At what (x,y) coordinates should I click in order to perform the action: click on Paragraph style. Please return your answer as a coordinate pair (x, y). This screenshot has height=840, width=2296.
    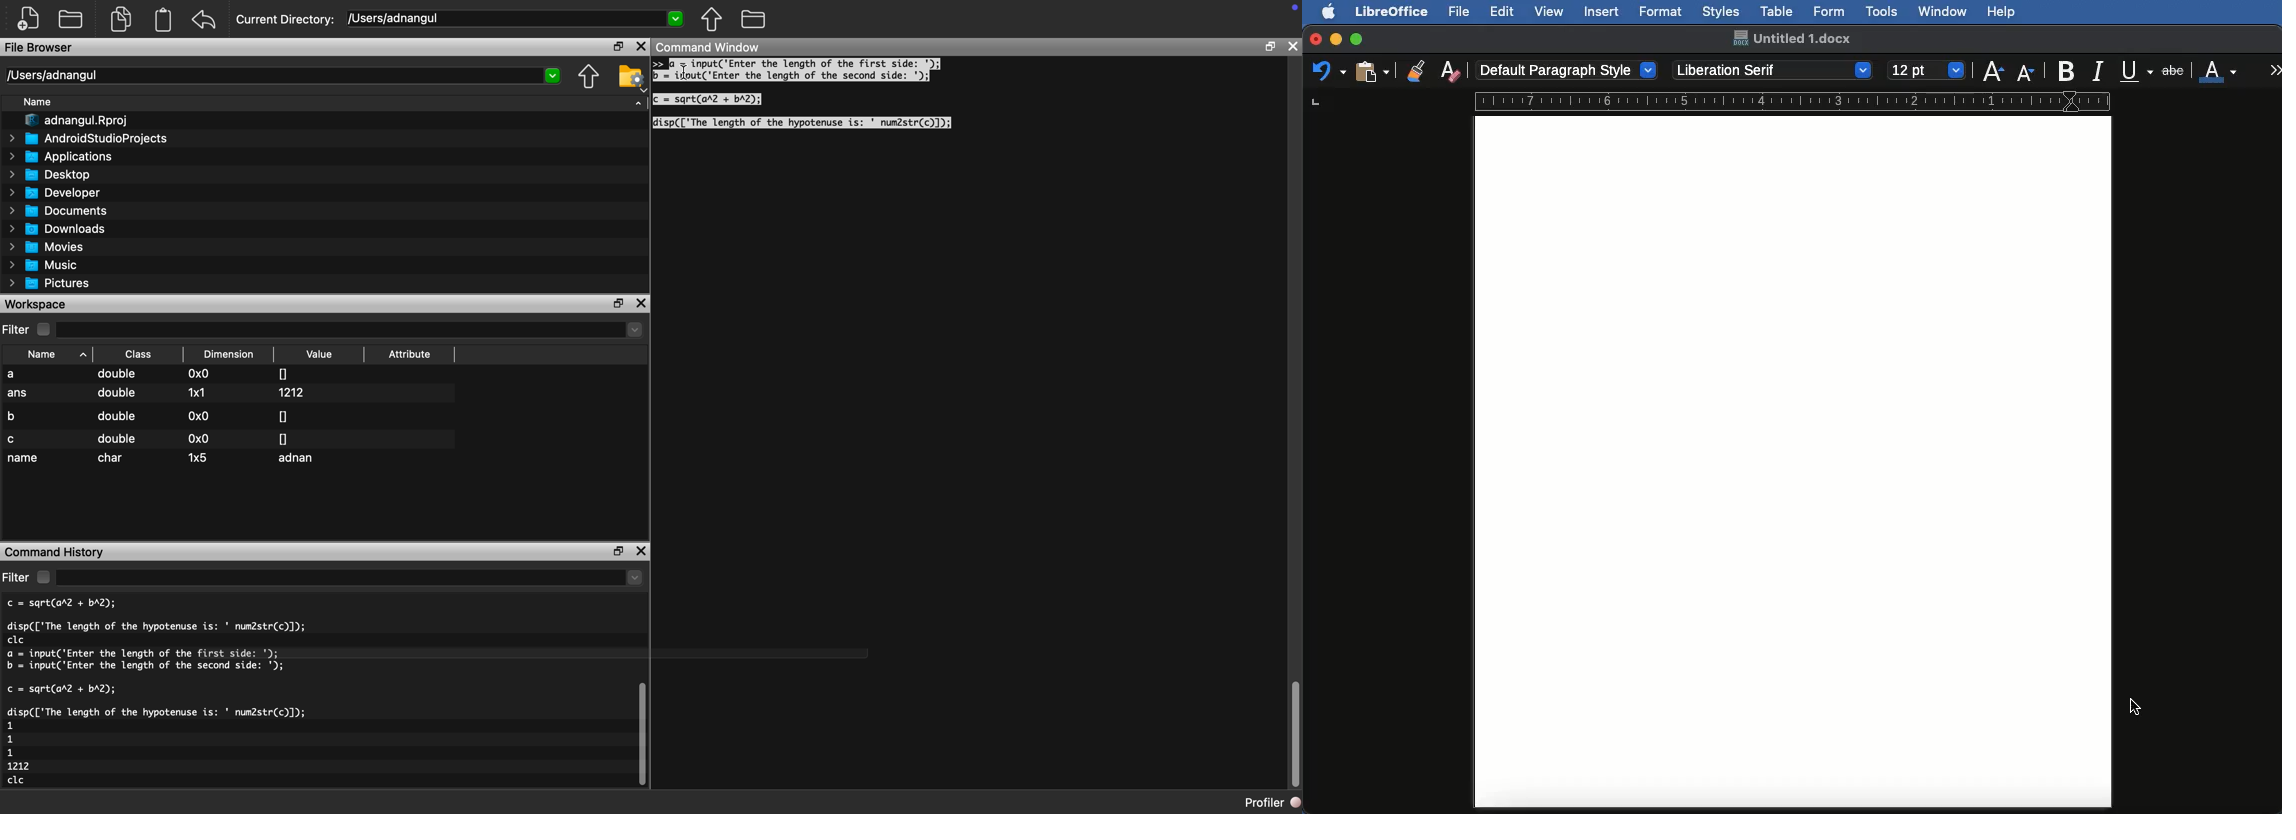
    Looking at the image, I should click on (1568, 70).